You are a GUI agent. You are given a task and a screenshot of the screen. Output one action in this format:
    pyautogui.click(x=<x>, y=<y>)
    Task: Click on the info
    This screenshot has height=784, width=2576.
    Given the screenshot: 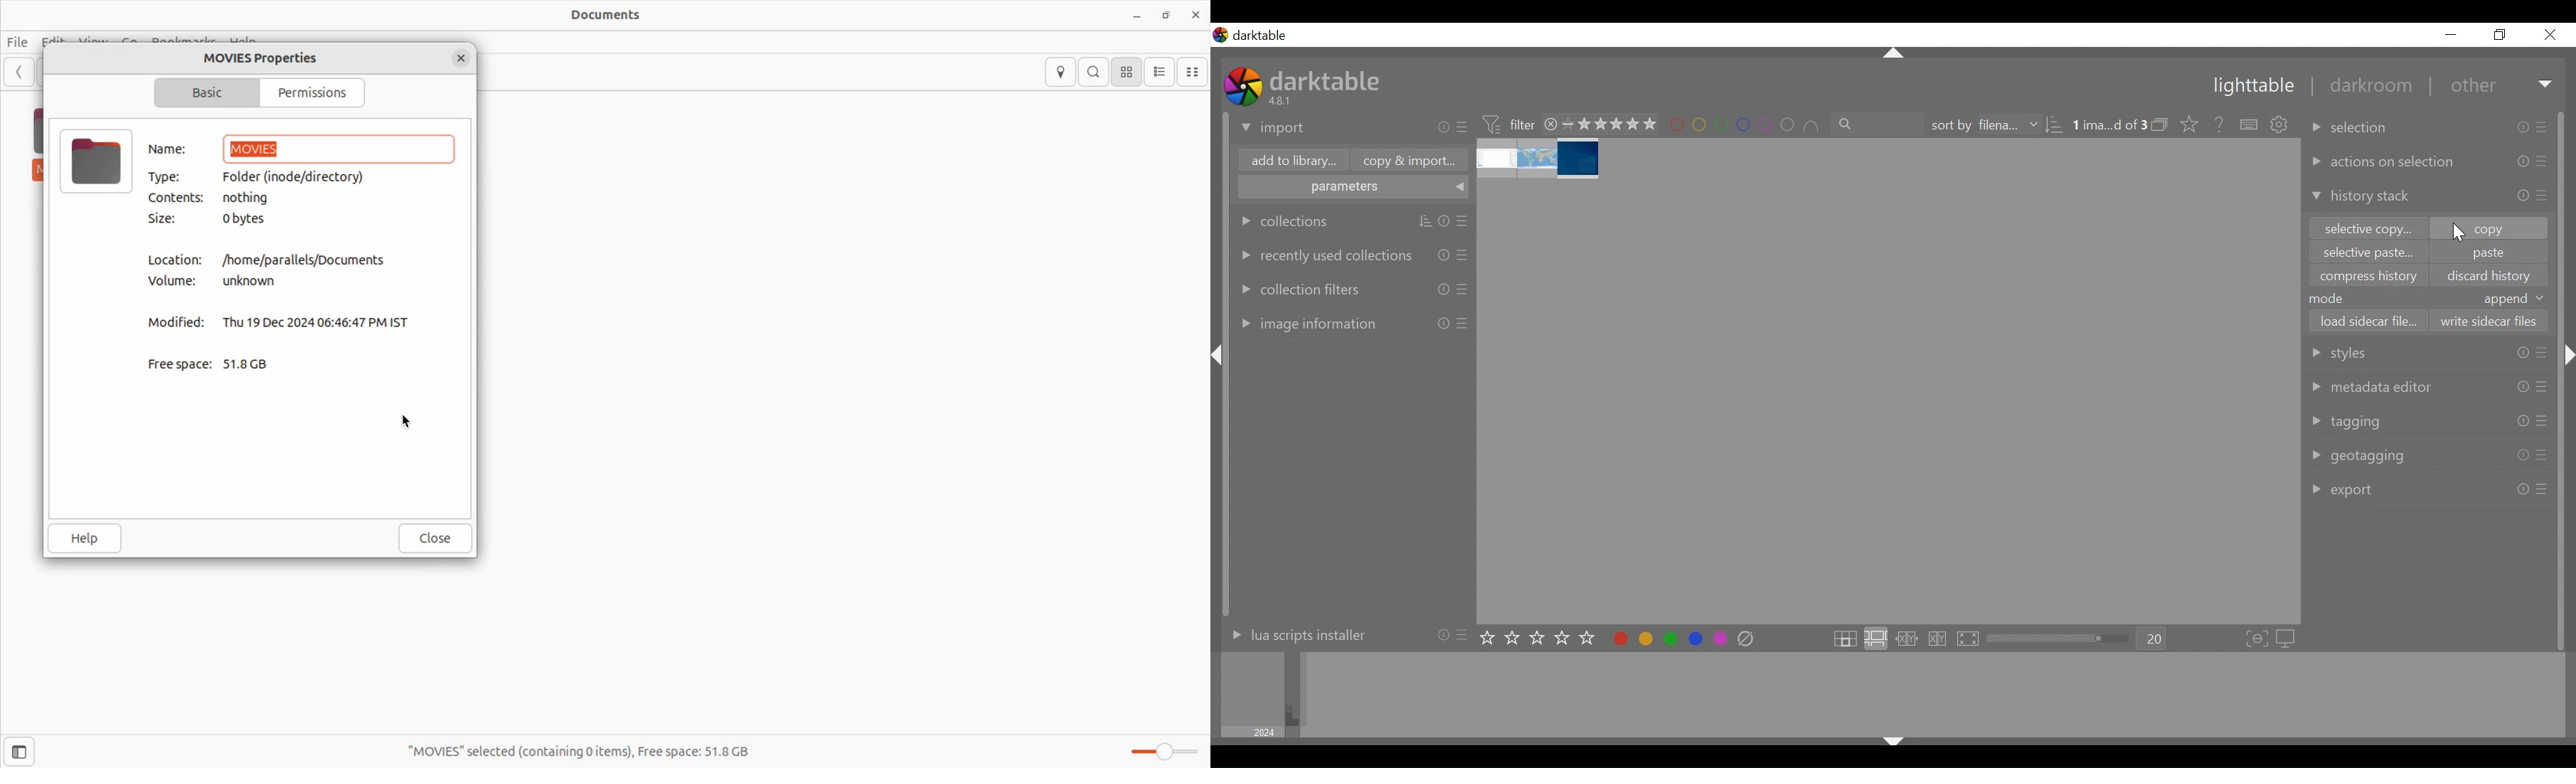 What is the action you would take?
    pyautogui.click(x=1444, y=289)
    